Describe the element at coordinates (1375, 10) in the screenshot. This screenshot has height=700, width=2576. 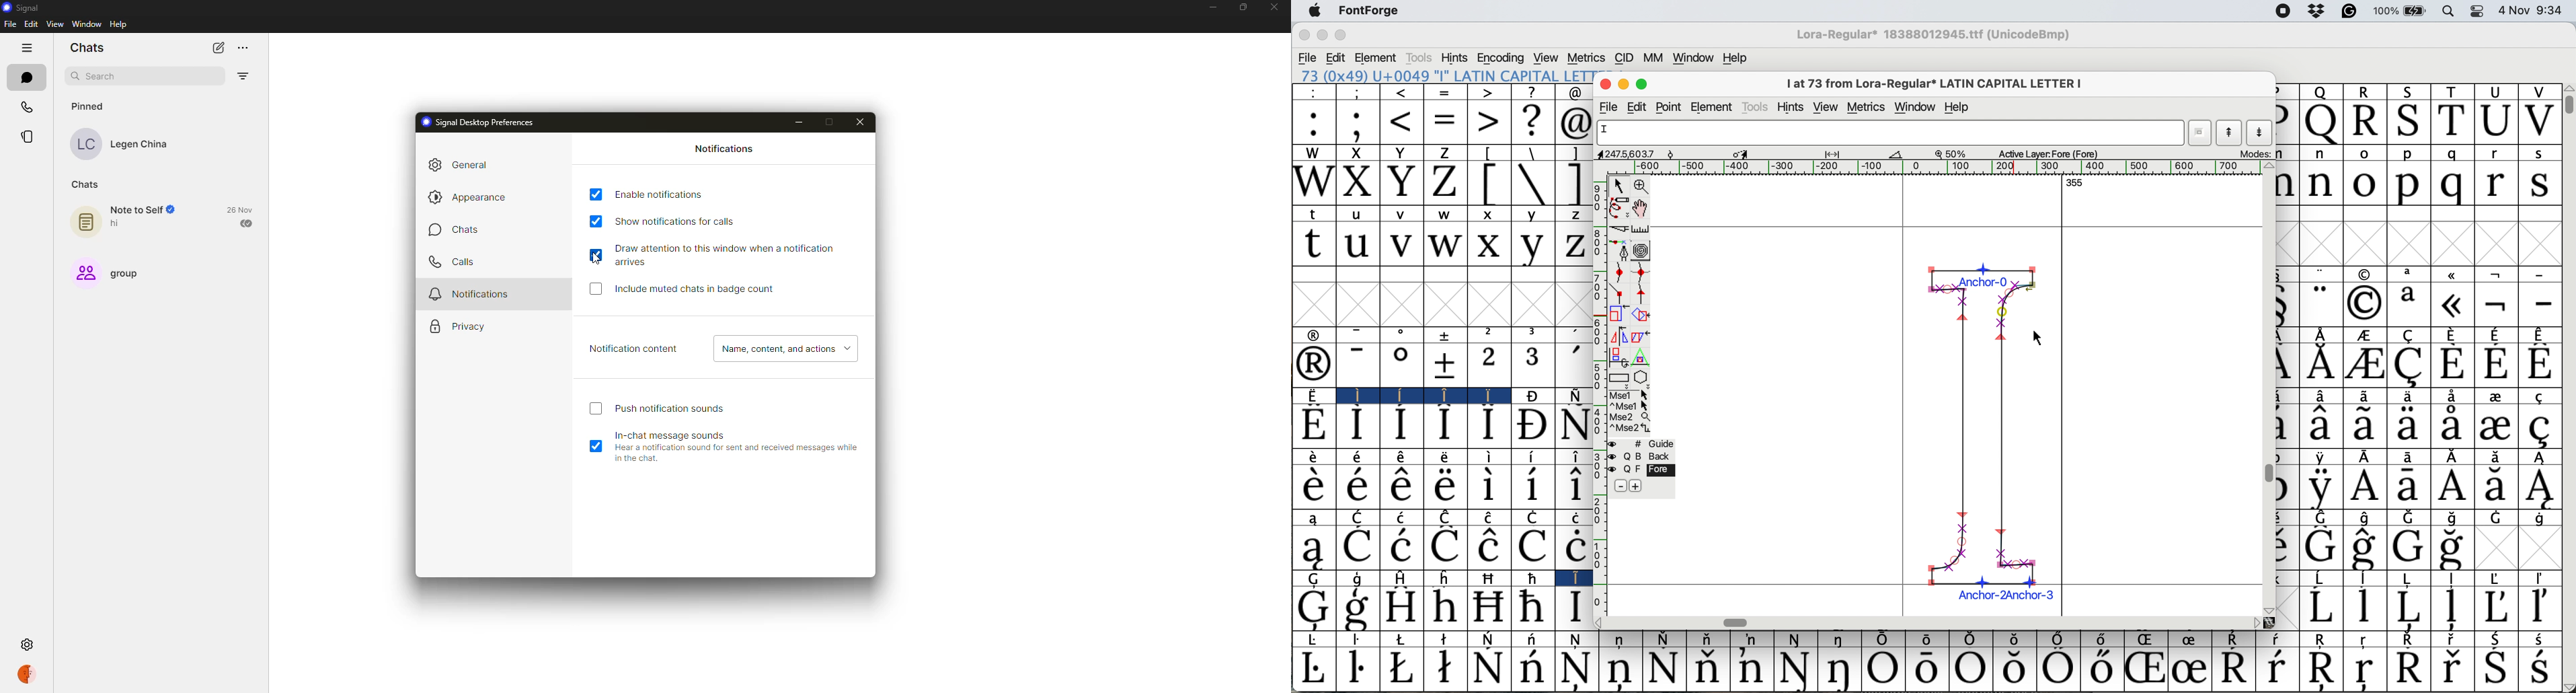
I see `font forge` at that location.